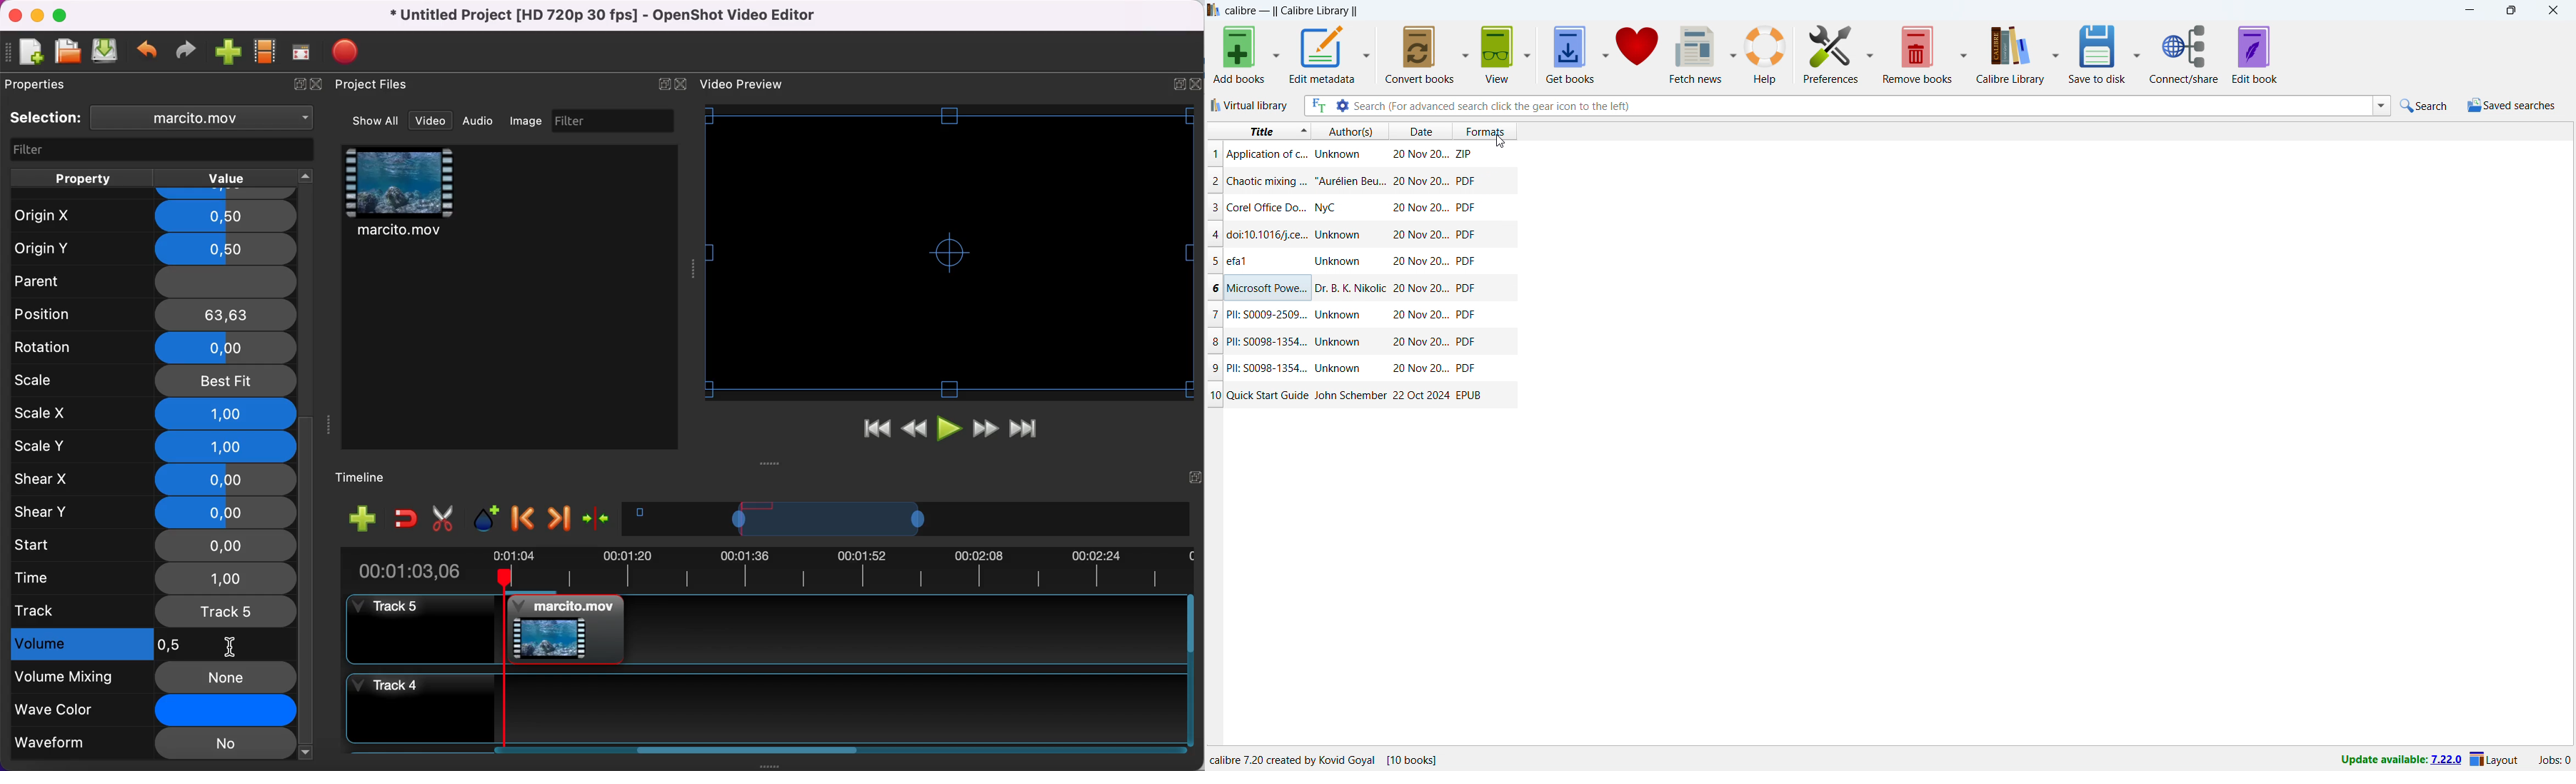 This screenshot has height=784, width=2576. I want to click on save file, so click(106, 51).